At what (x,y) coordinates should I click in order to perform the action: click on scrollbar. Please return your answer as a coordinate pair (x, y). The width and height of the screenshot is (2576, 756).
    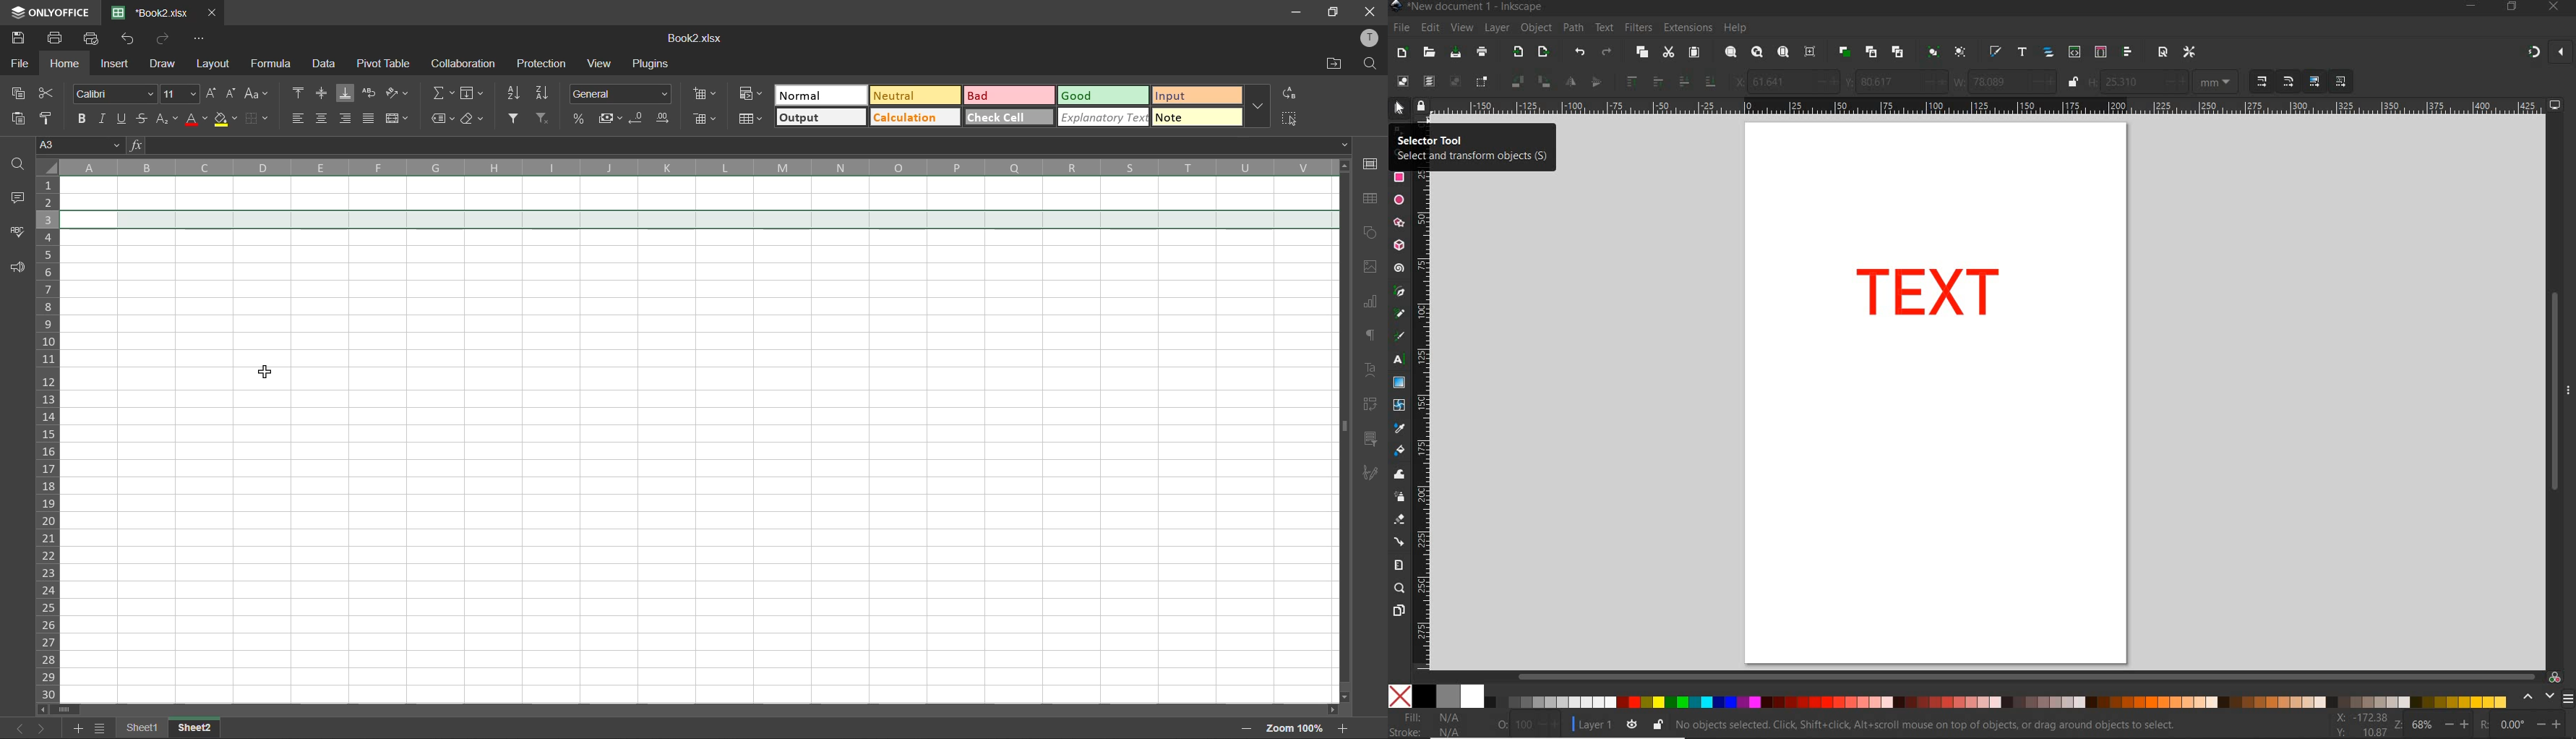
    Looking at the image, I should click on (2553, 391).